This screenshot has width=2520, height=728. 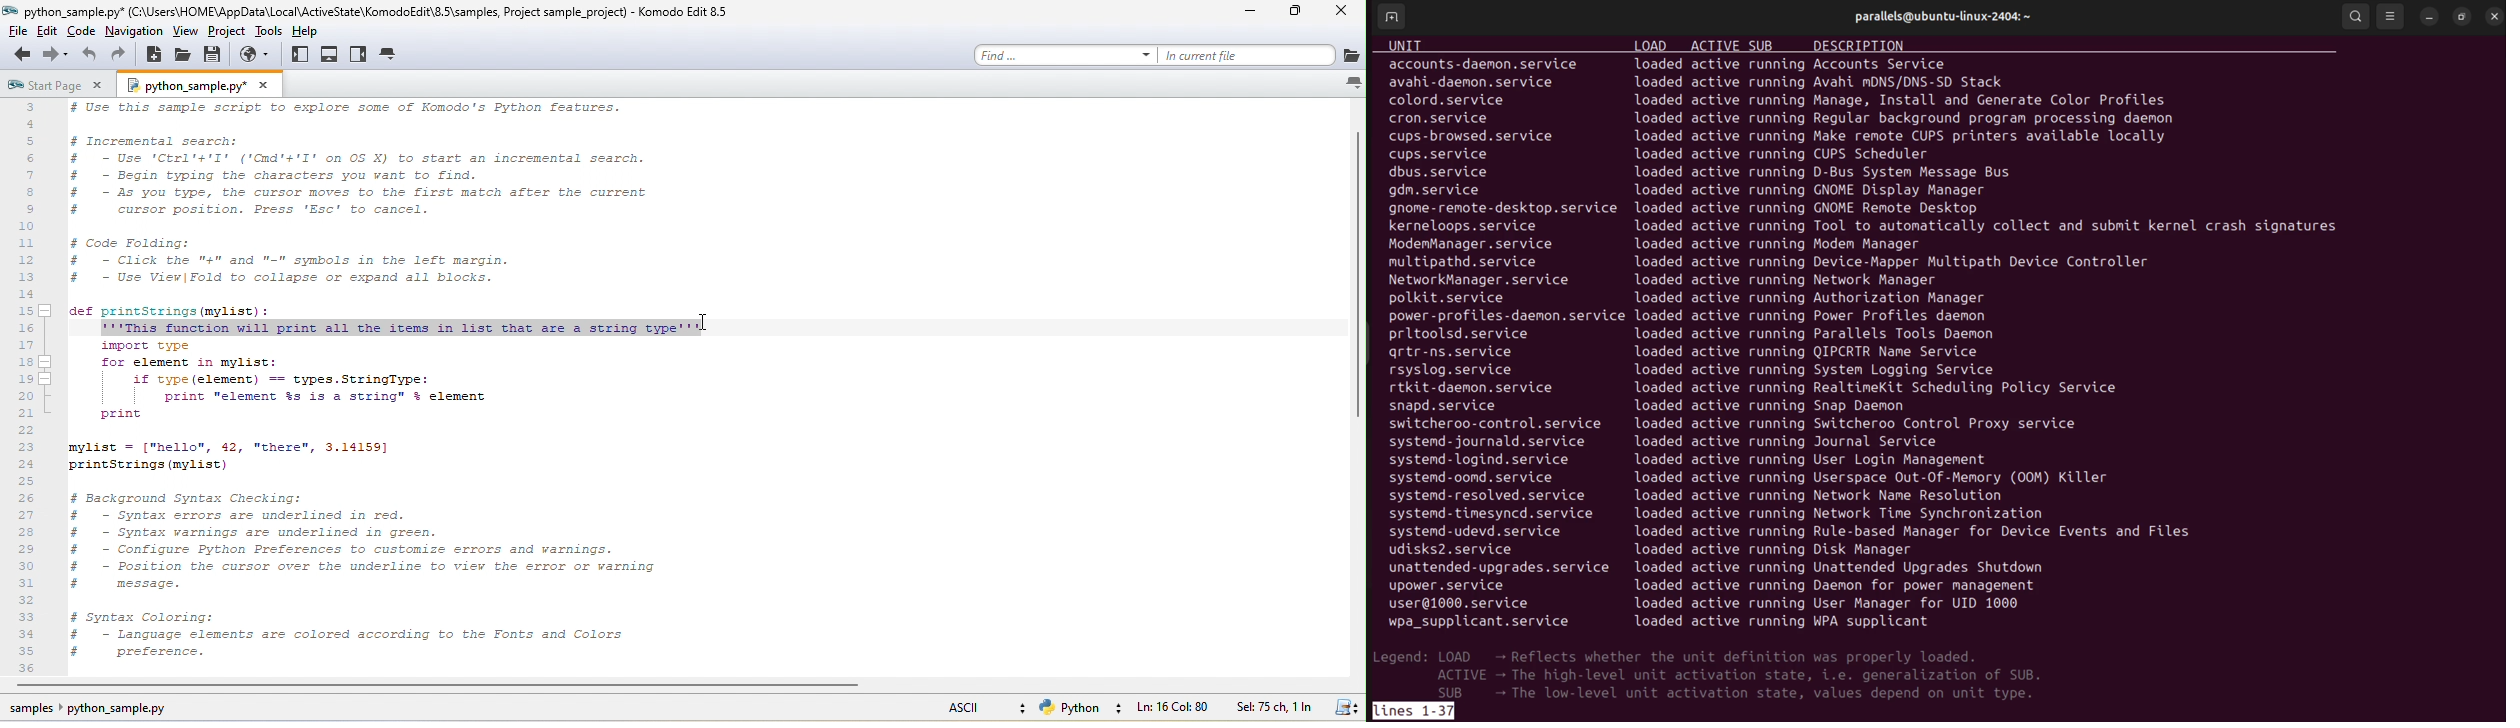 I want to click on net work manager service, so click(x=1486, y=279).